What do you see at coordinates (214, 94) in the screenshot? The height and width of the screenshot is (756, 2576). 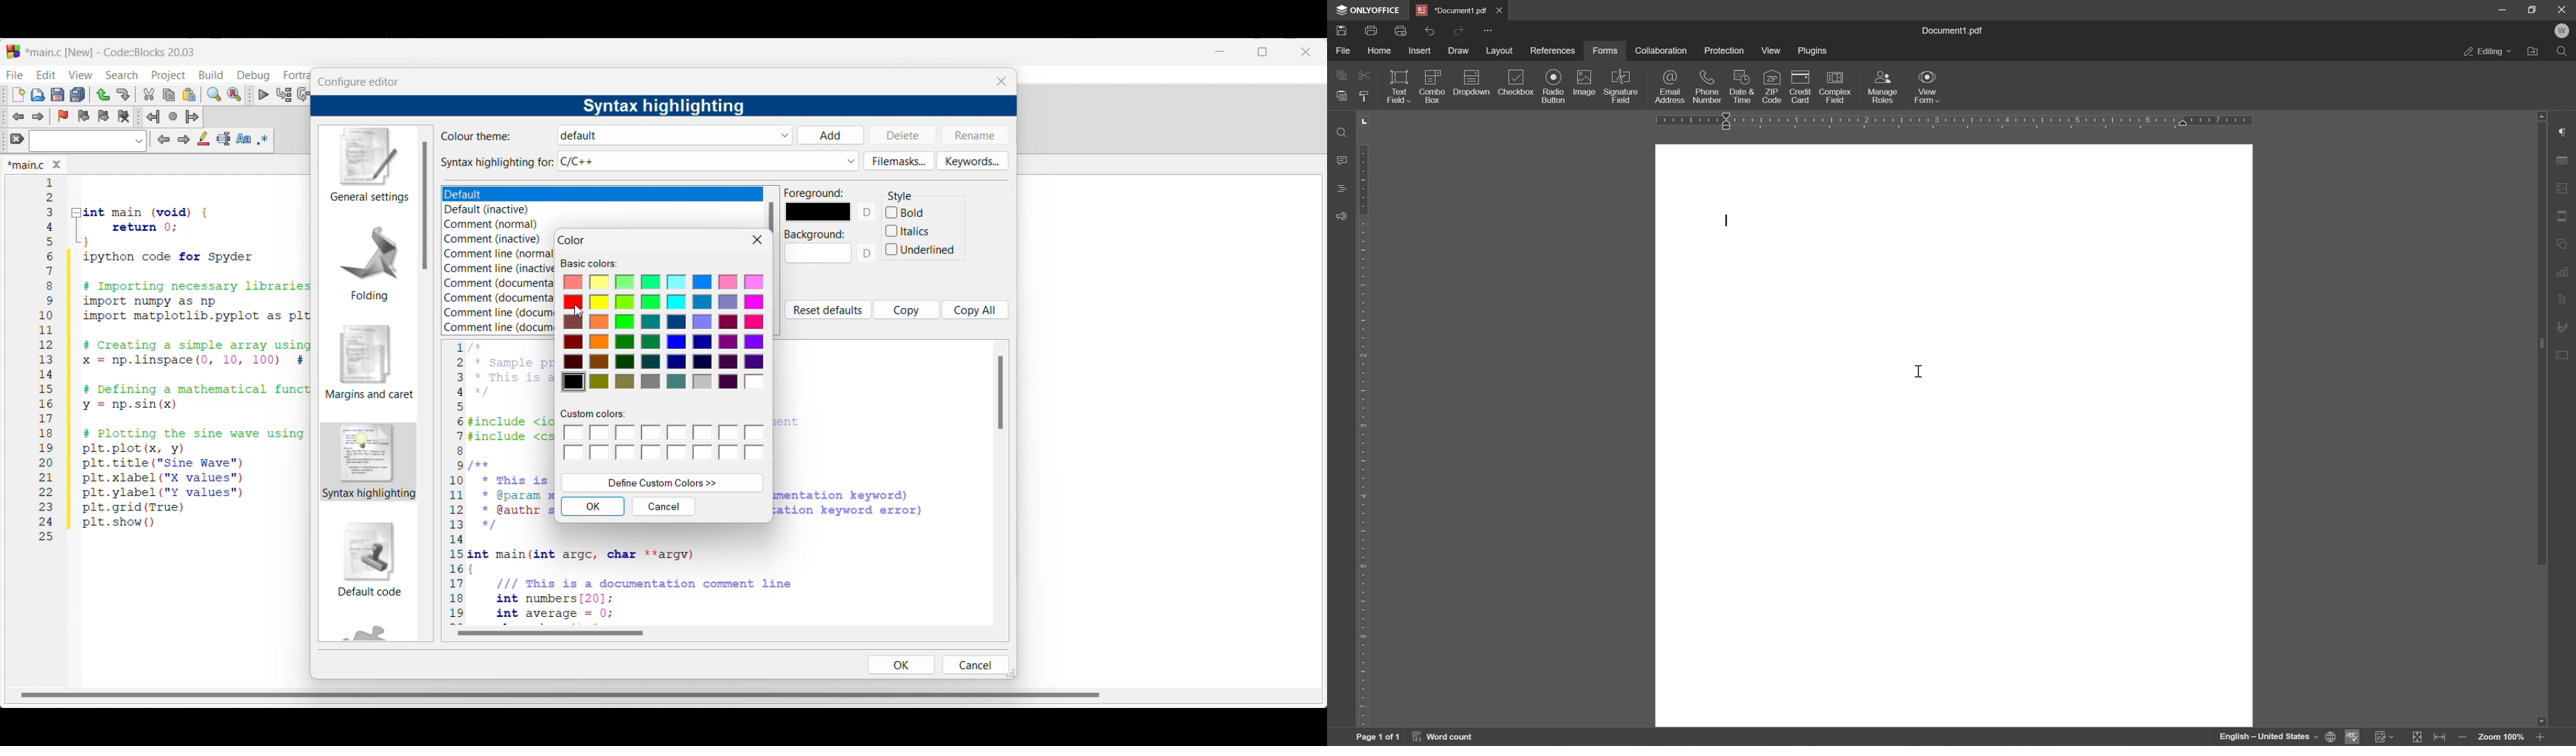 I see `Find` at bounding box center [214, 94].